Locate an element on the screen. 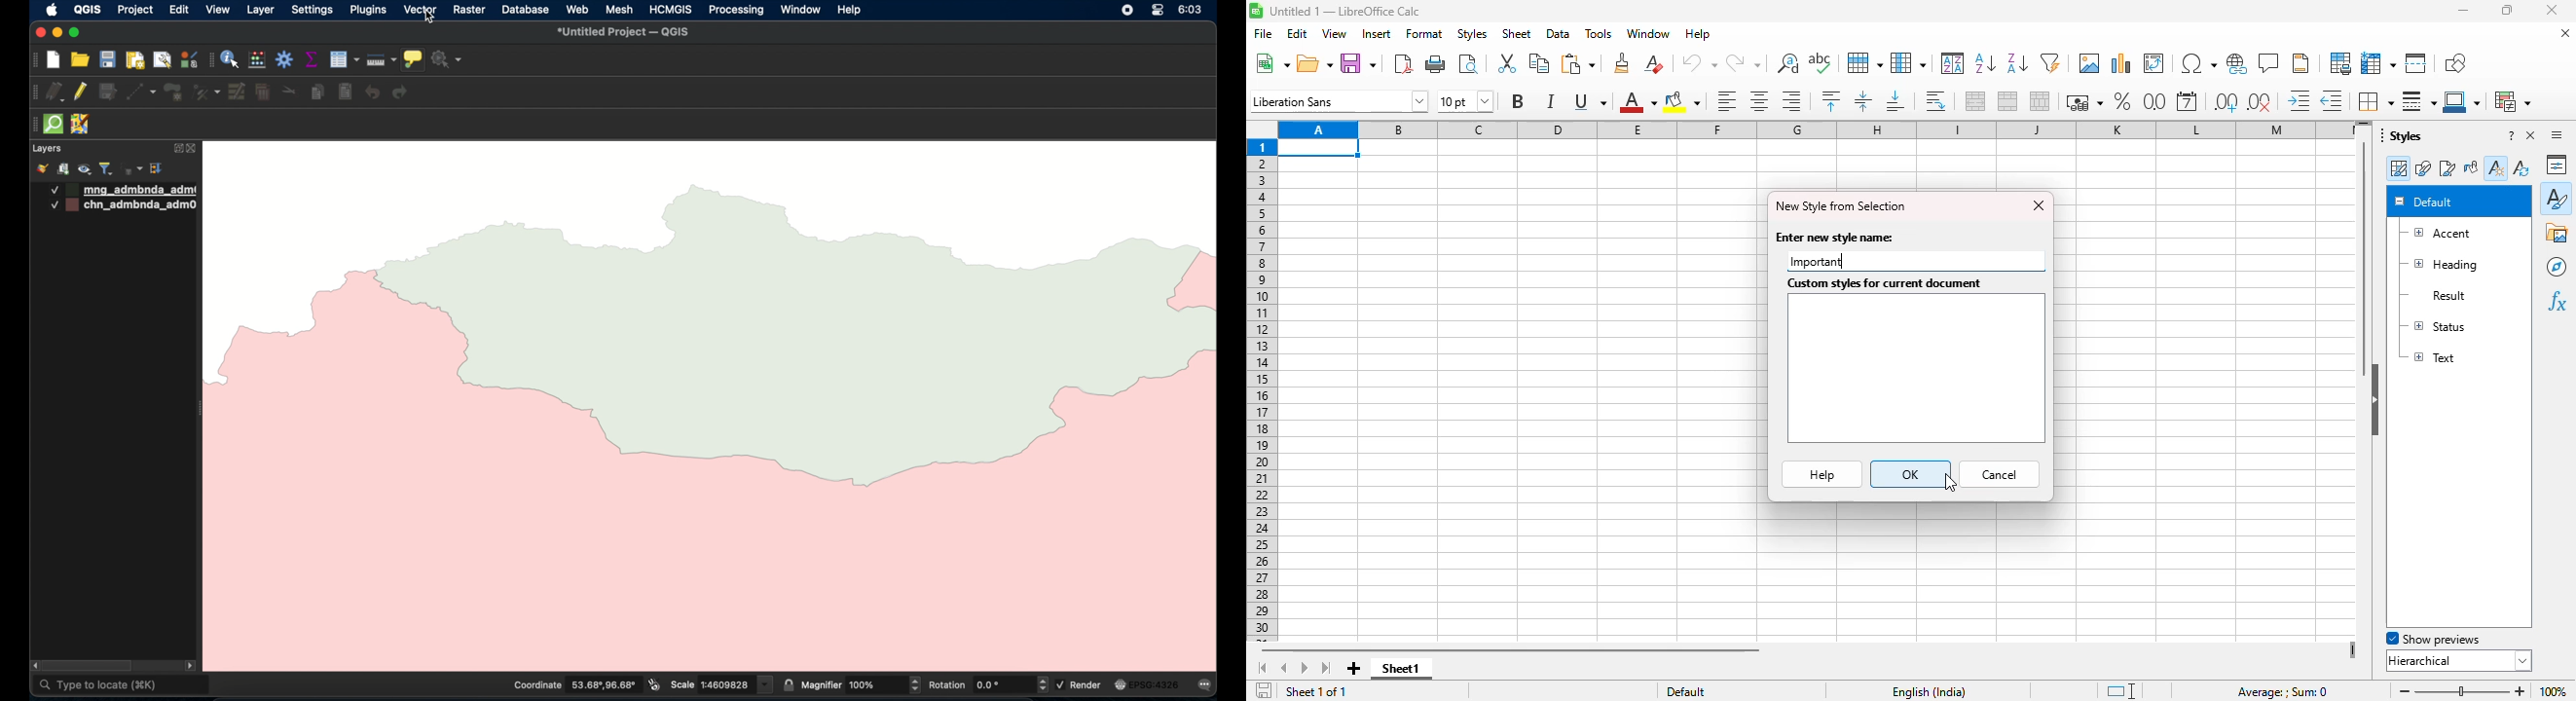 This screenshot has width=2576, height=728. add polygon is located at coordinates (175, 93).